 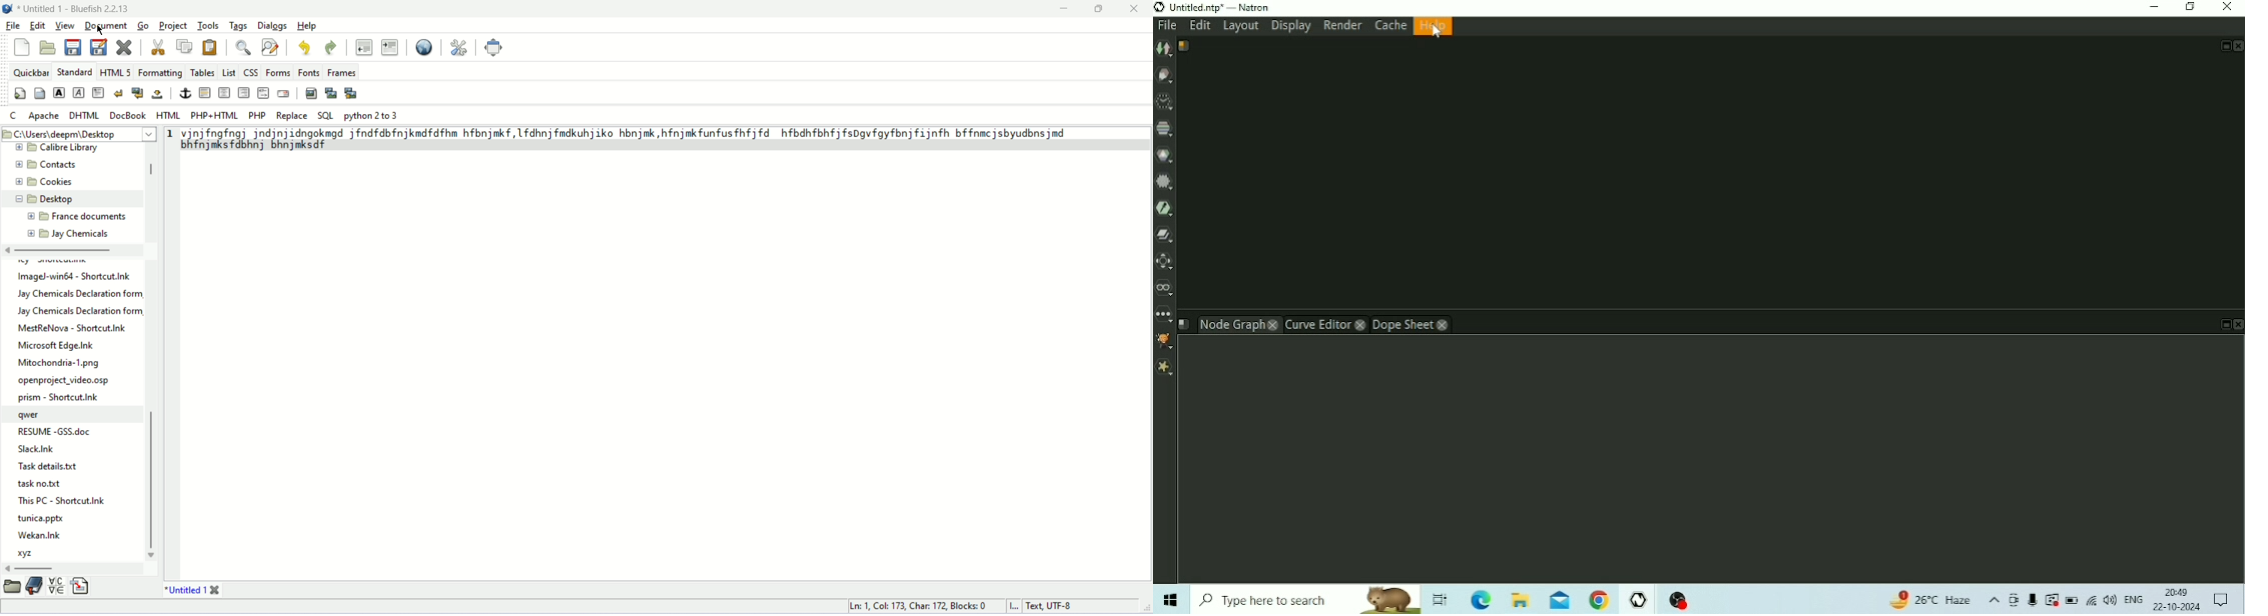 What do you see at coordinates (61, 397) in the screenshot?
I see `prism - Shortcut.nk` at bounding box center [61, 397].